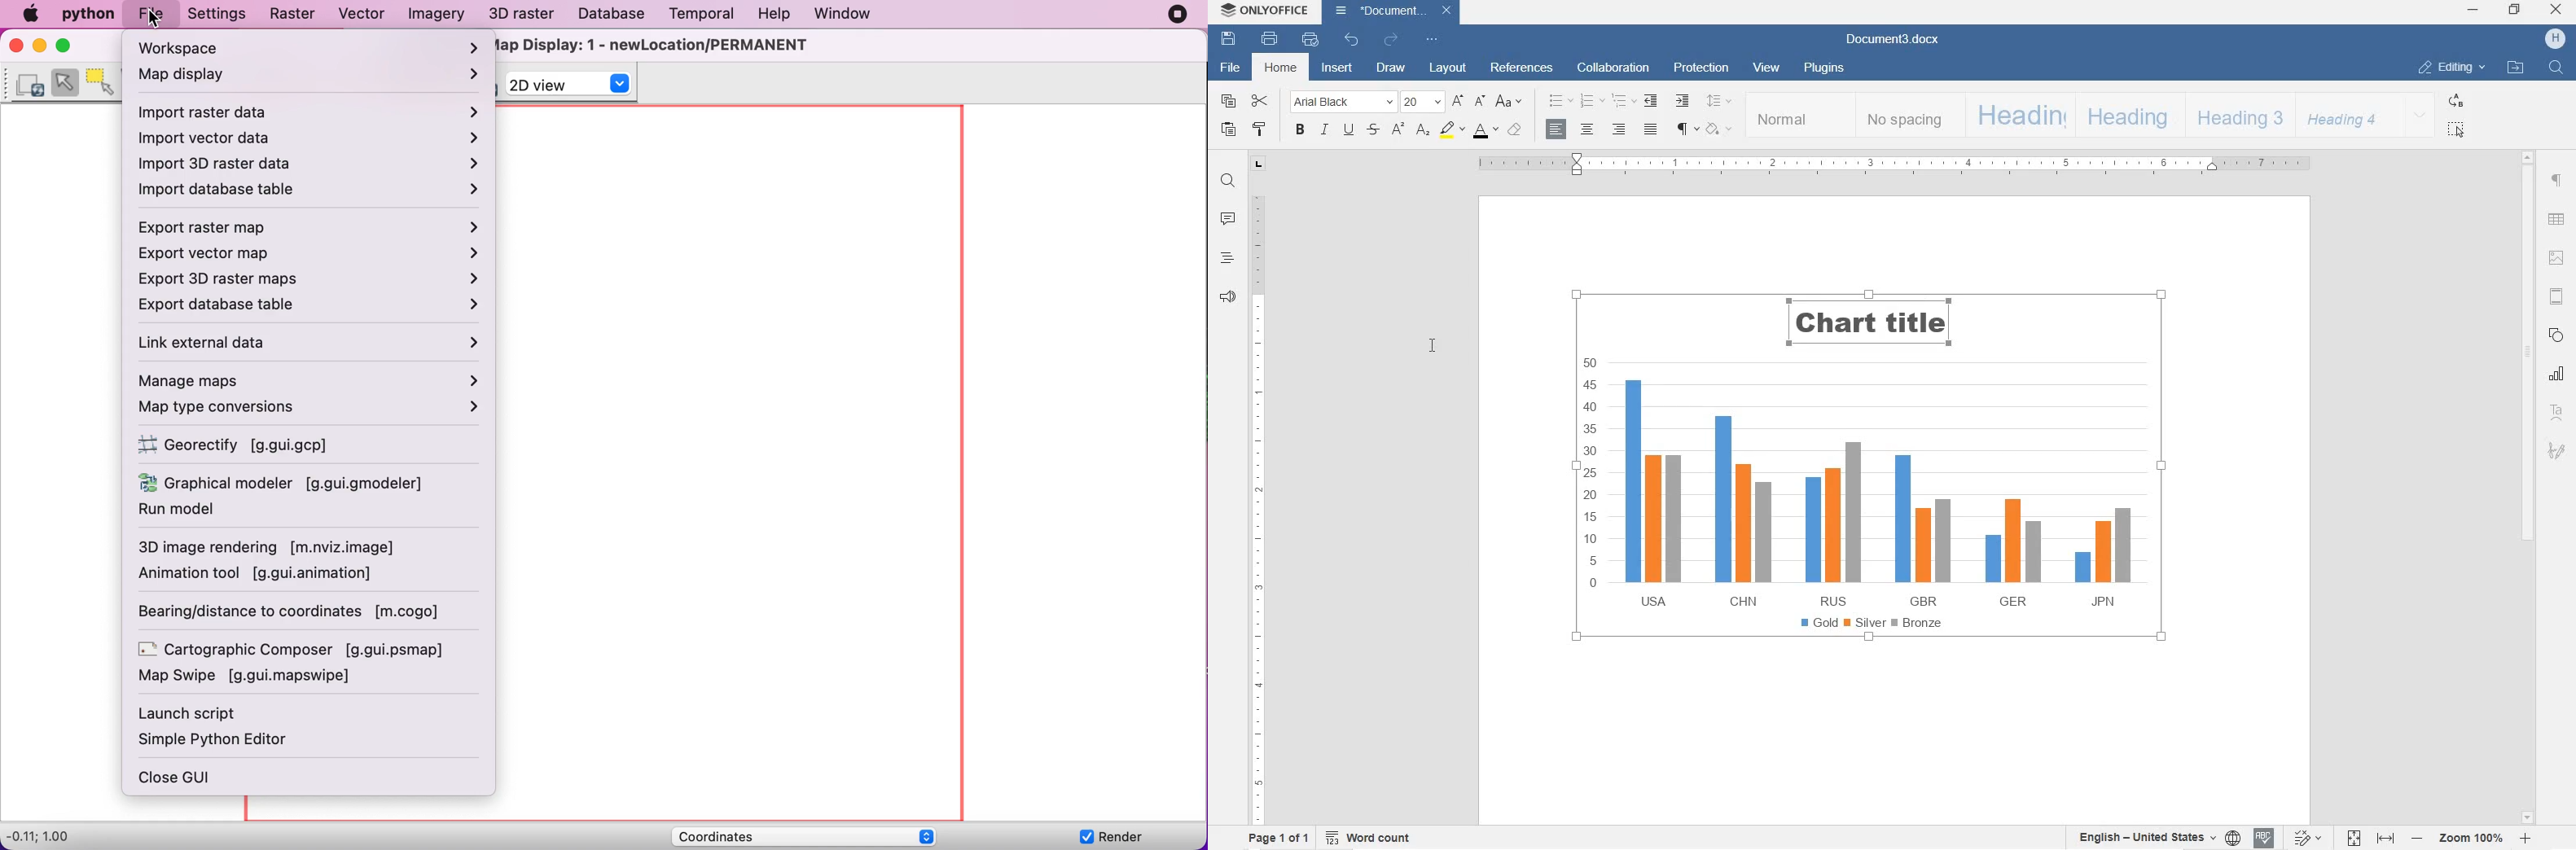 This screenshot has height=868, width=2576. I want to click on UNDERLINE, so click(1348, 131).